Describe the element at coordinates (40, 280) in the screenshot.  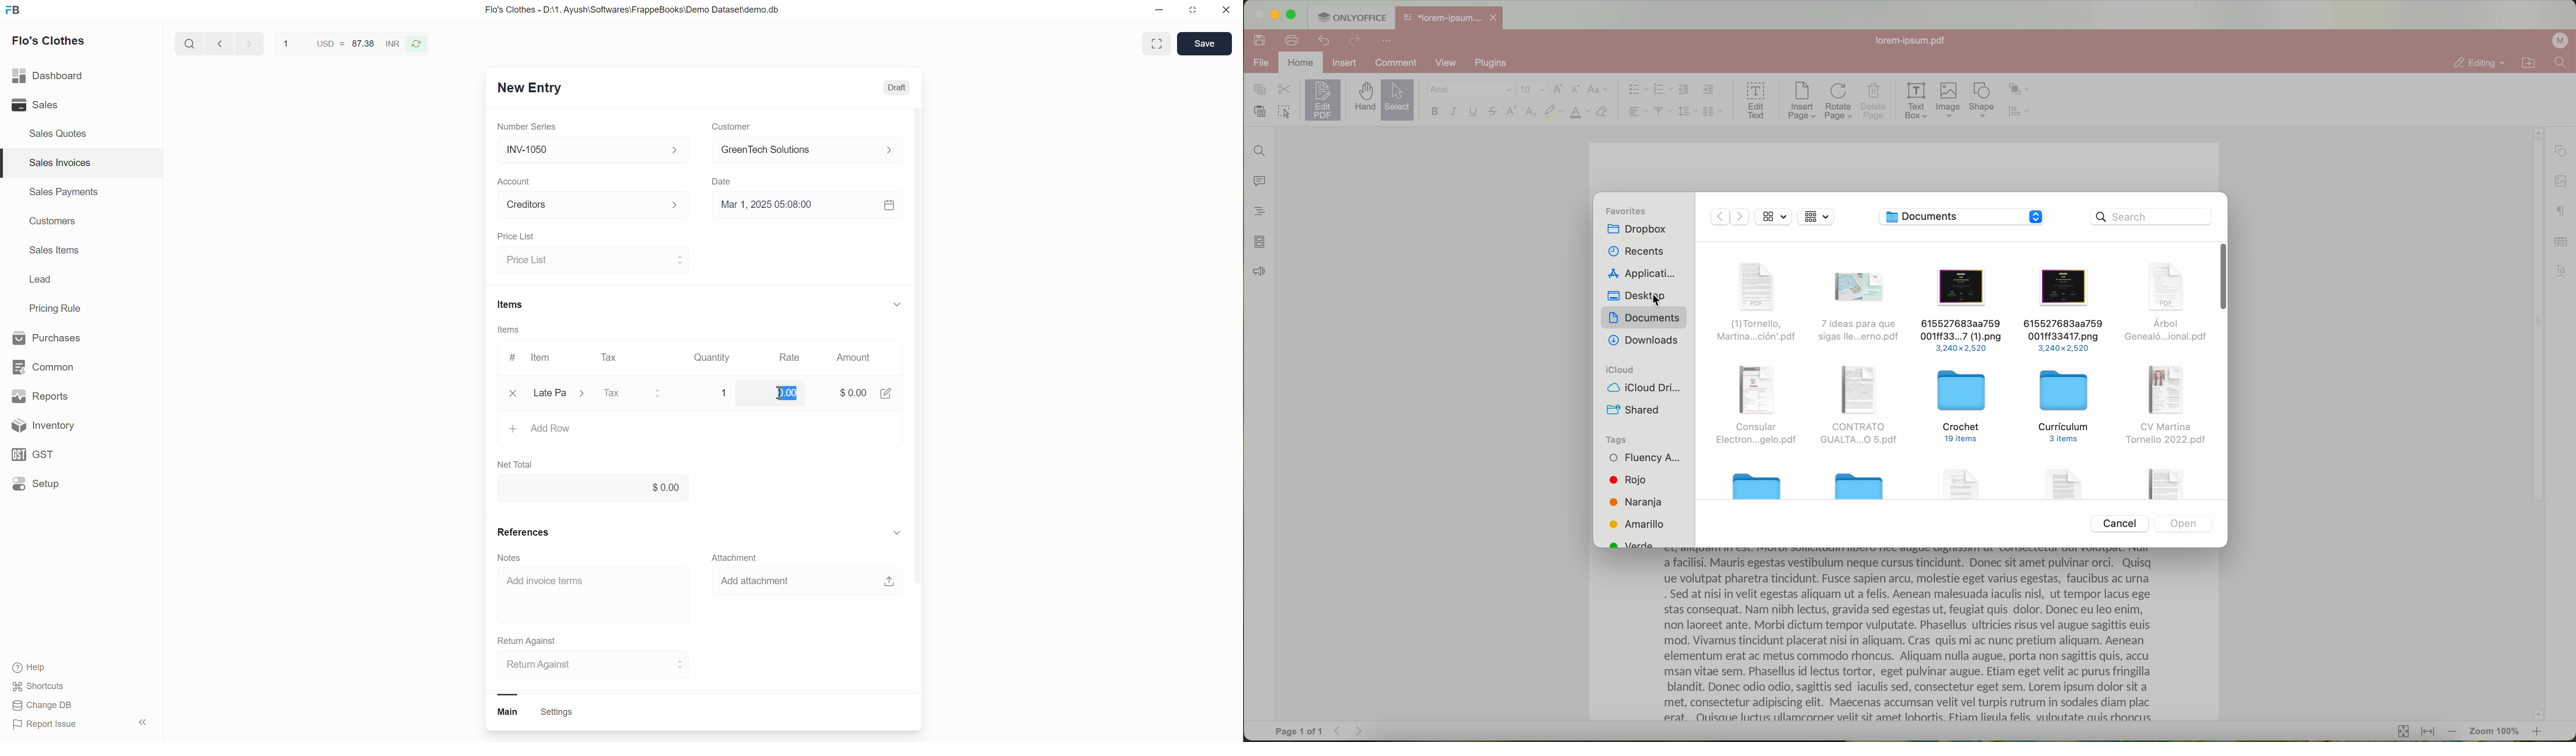
I see `Lead` at that location.